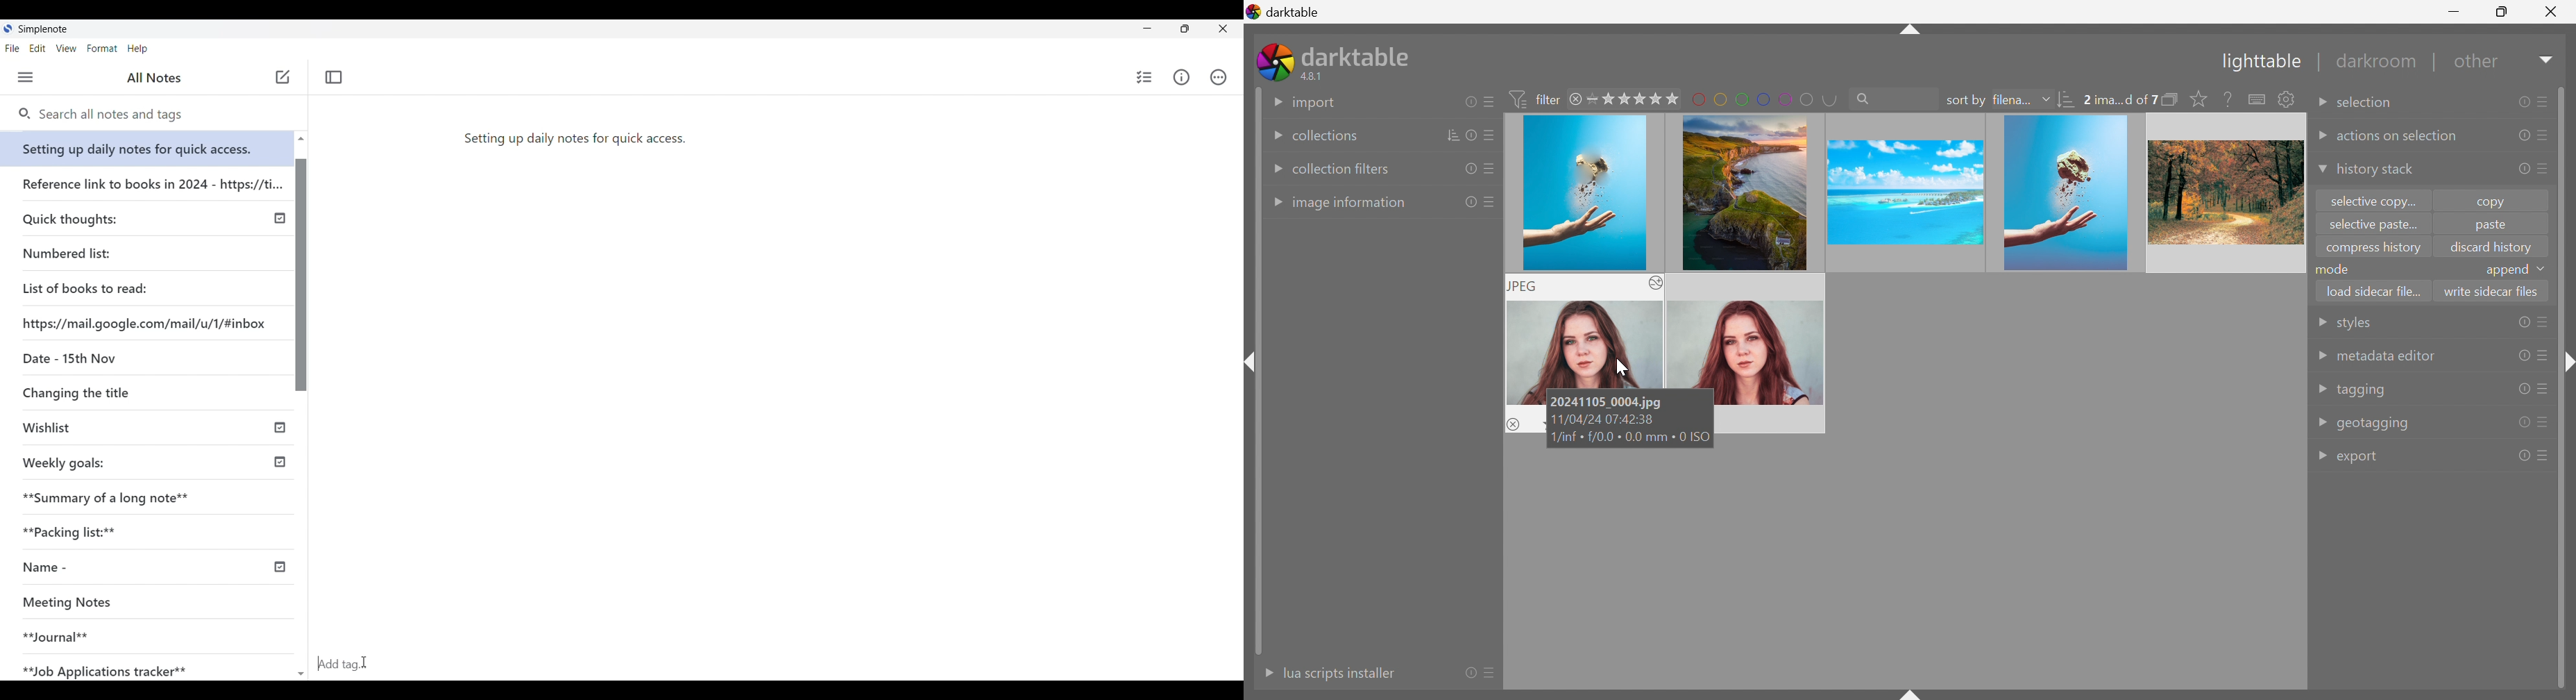 This screenshot has height=700, width=2576. Describe the element at coordinates (281, 81) in the screenshot. I see `Cursor position unchanged` at that location.